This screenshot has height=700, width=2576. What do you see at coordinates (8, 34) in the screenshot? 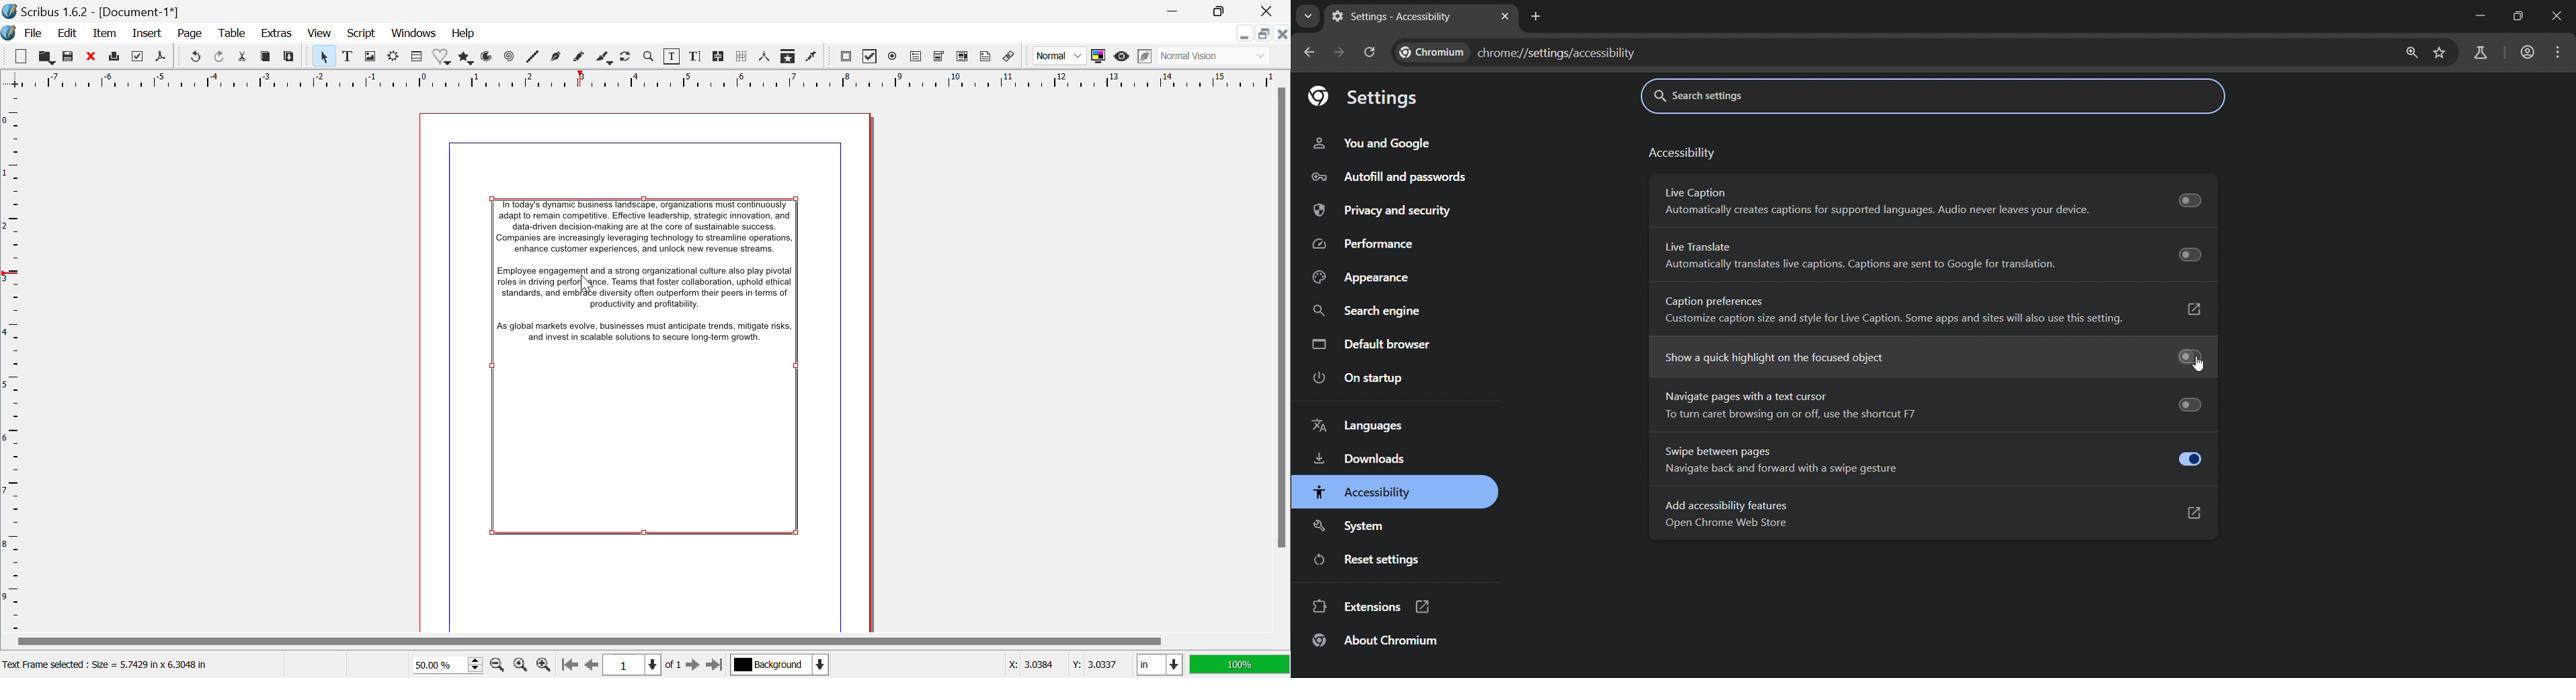
I see `Scribus Logo` at bounding box center [8, 34].